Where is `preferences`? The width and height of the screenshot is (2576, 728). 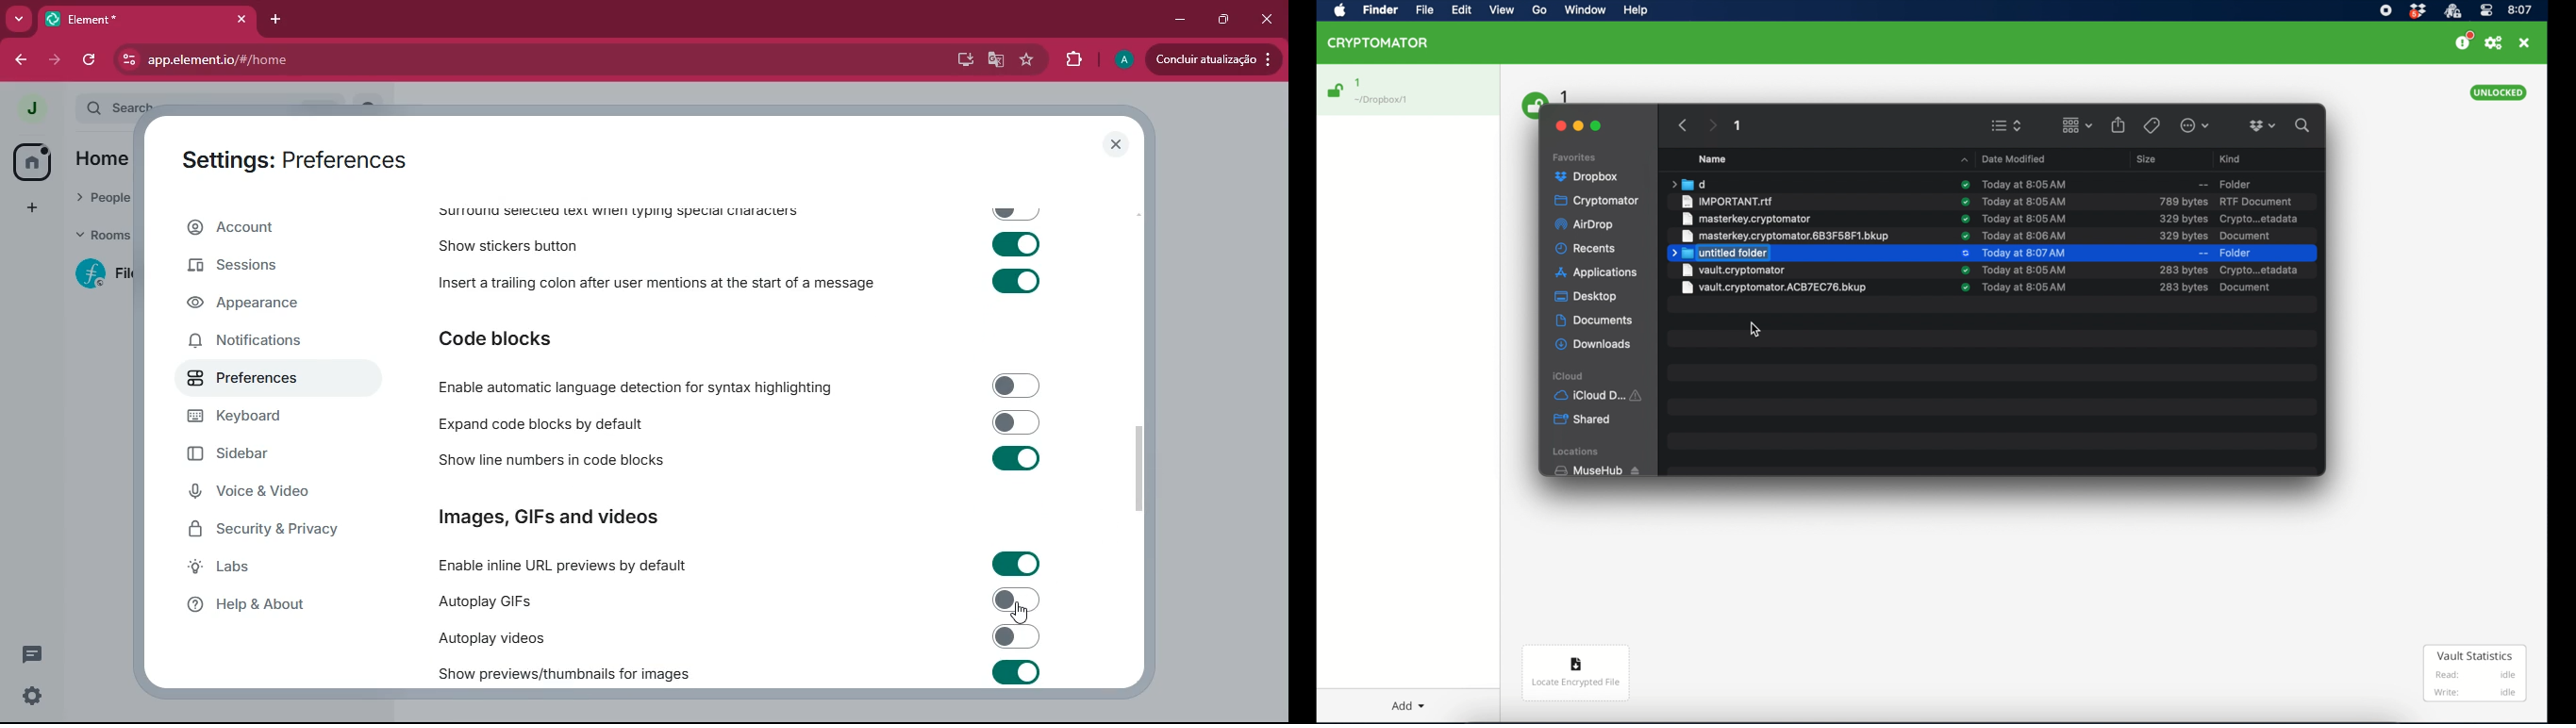
preferences is located at coordinates (2494, 43).